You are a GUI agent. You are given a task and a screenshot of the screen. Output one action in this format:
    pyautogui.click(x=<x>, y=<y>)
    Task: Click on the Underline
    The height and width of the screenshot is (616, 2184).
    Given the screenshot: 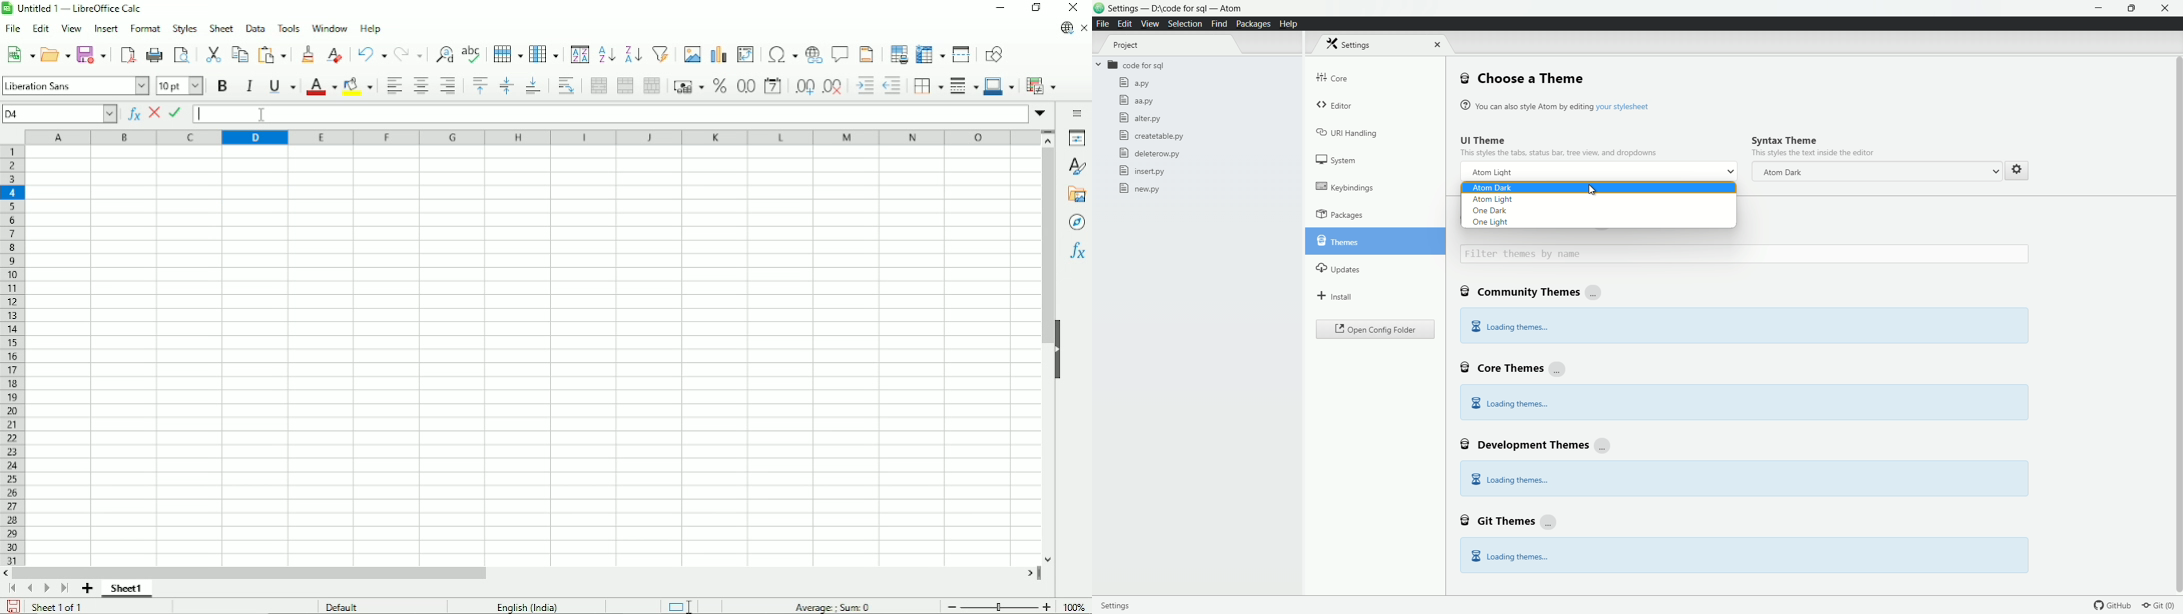 What is the action you would take?
    pyautogui.click(x=283, y=86)
    